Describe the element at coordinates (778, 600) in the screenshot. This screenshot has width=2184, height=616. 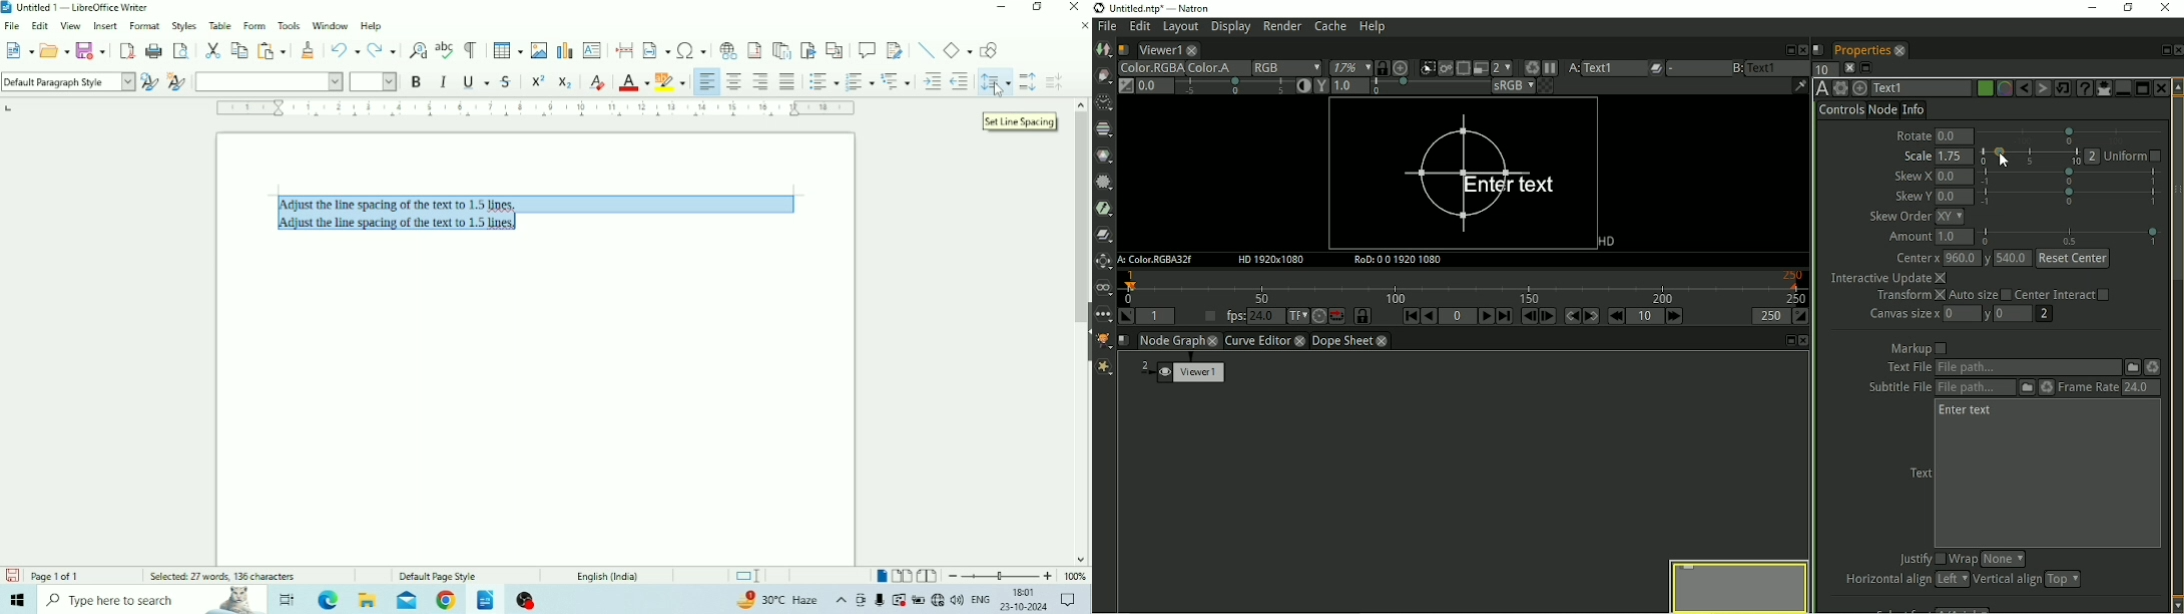
I see `Temperature` at that location.